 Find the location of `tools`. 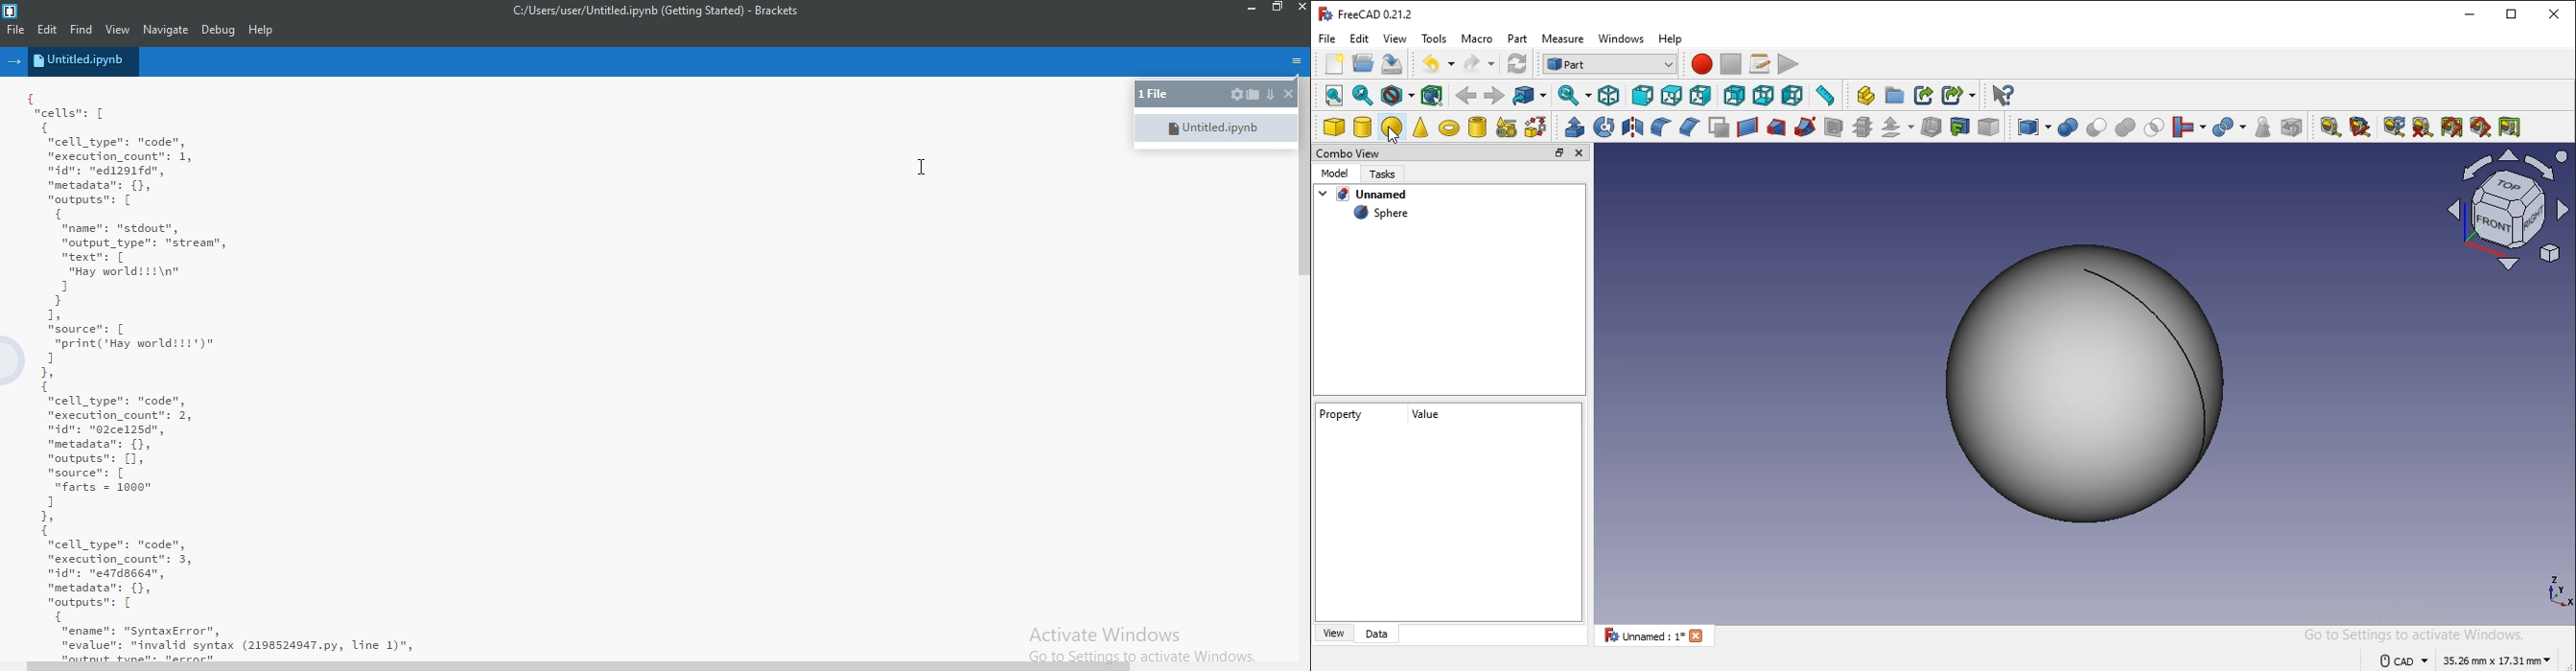

tools is located at coordinates (1437, 39).